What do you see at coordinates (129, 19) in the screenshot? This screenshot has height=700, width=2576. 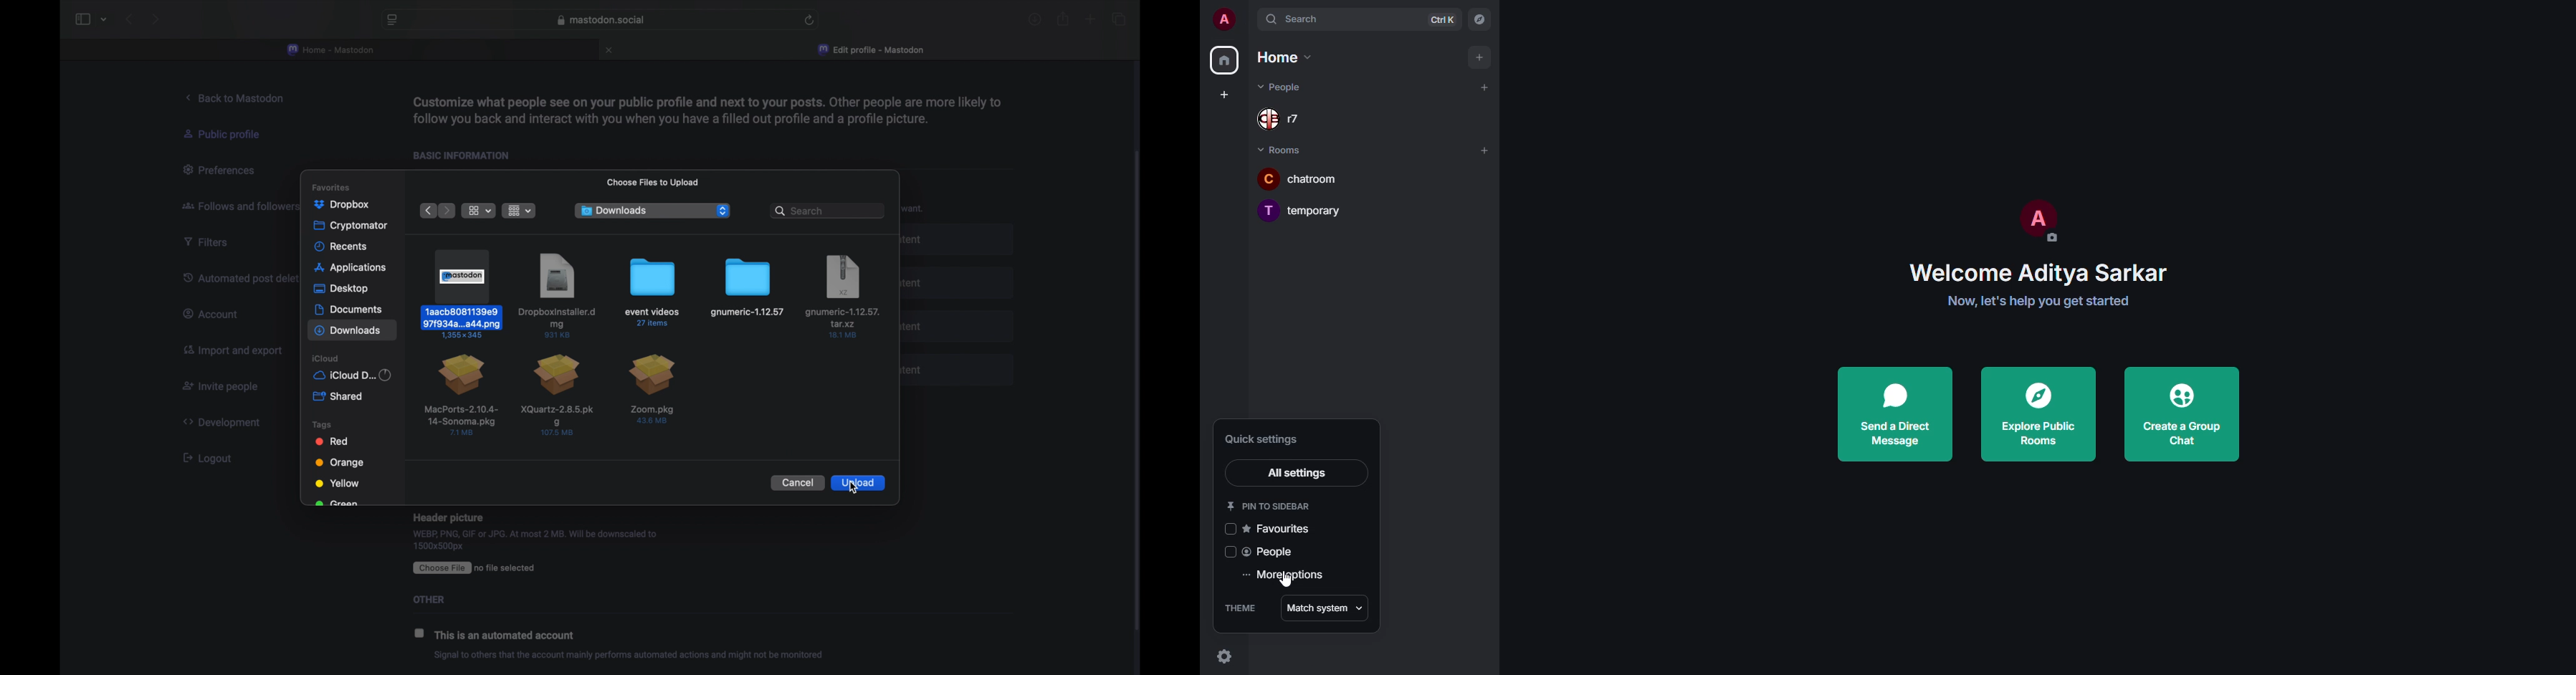 I see `back` at bounding box center [129, 19].